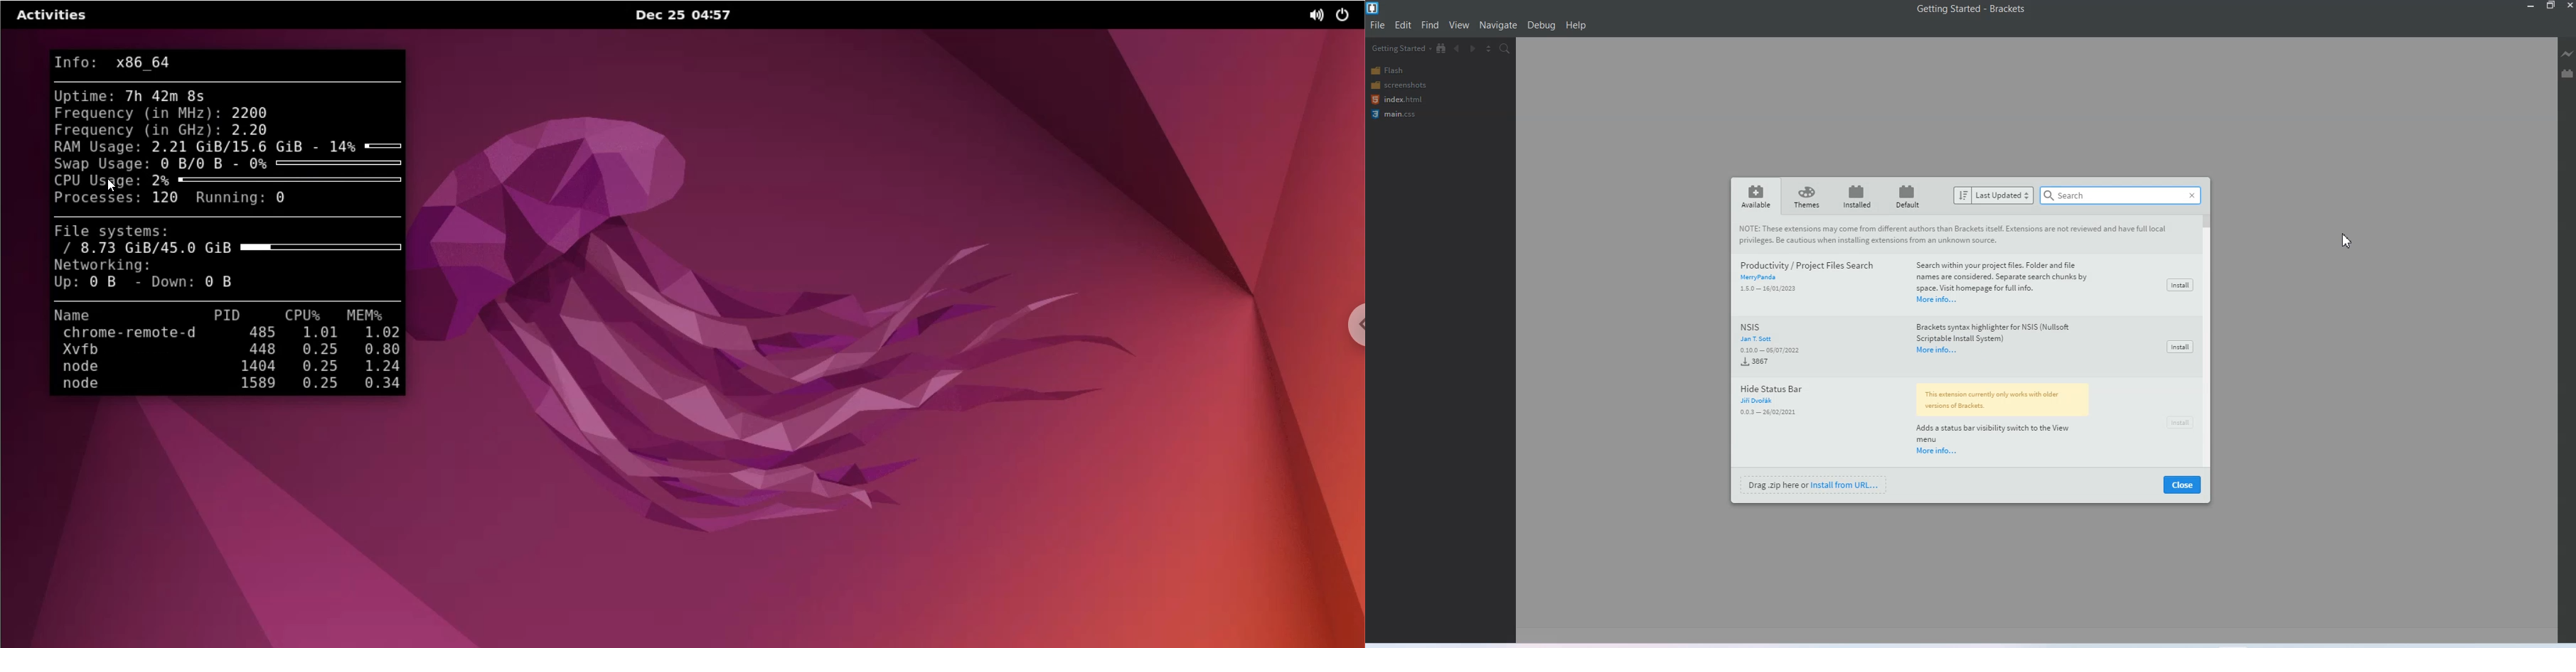  What do you see at coordinates (1505, 49) in the screenshot?
I see `Find in files` at bounding box center [1505, 49].